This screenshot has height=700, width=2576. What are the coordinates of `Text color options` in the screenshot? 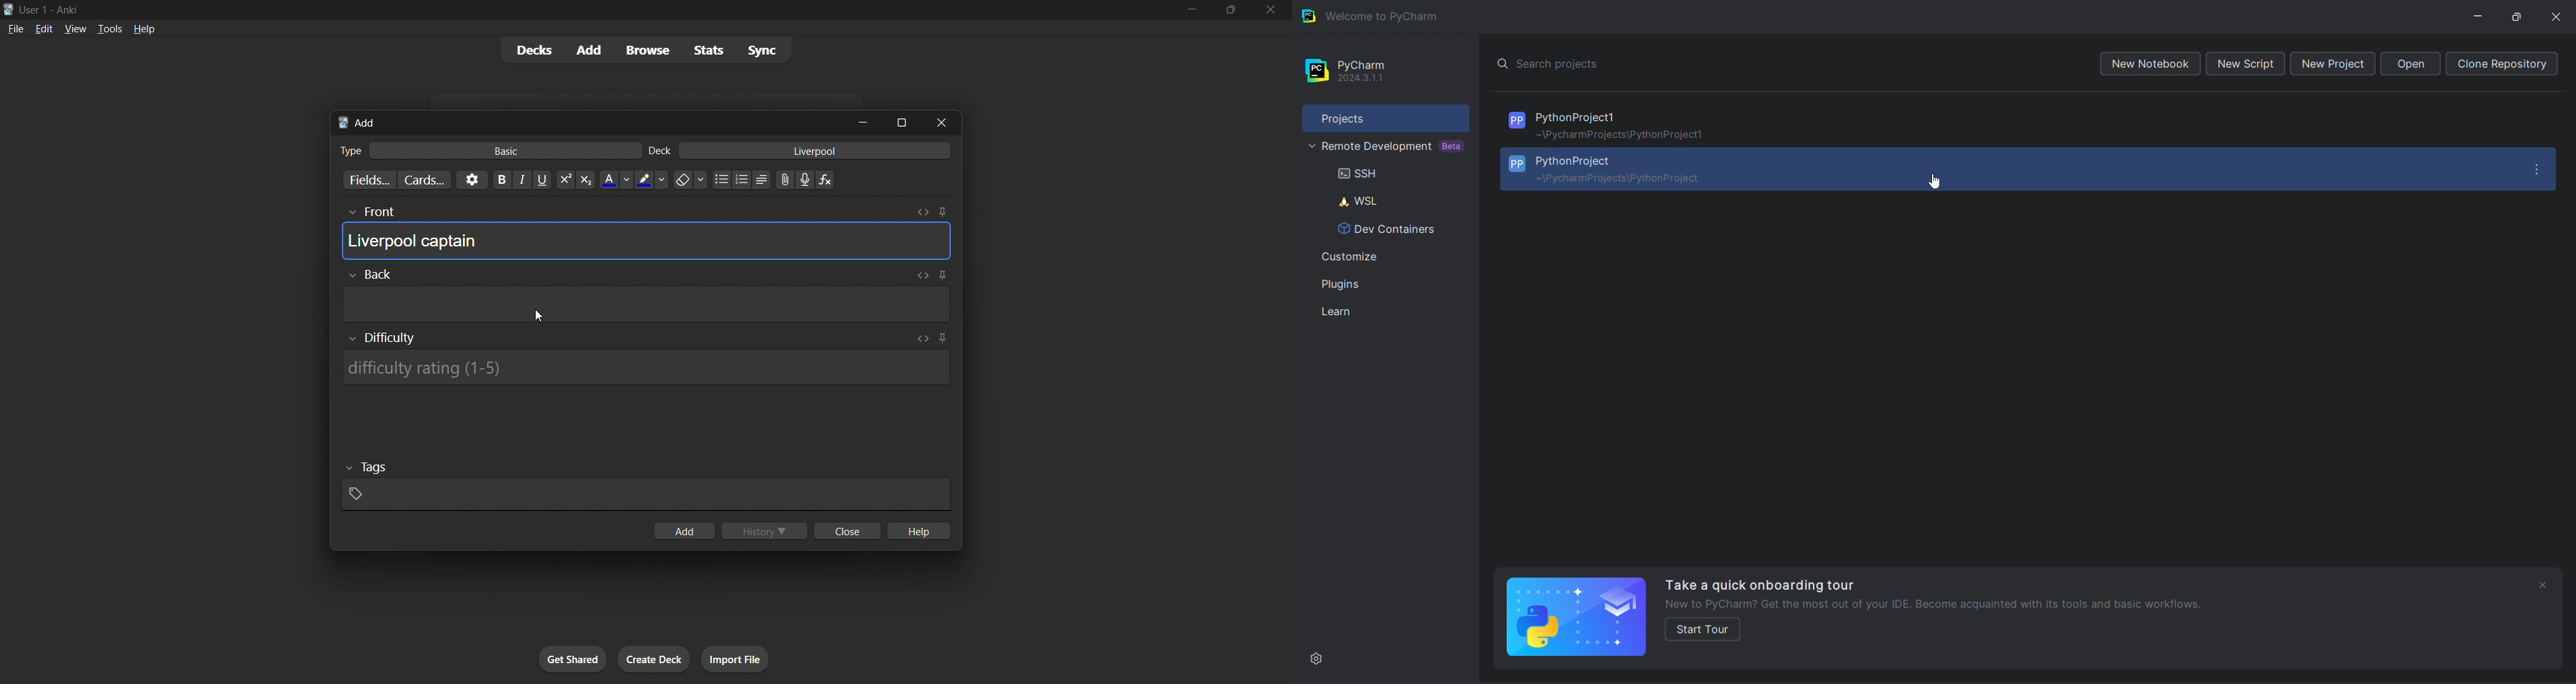 It's located at (615, 179).